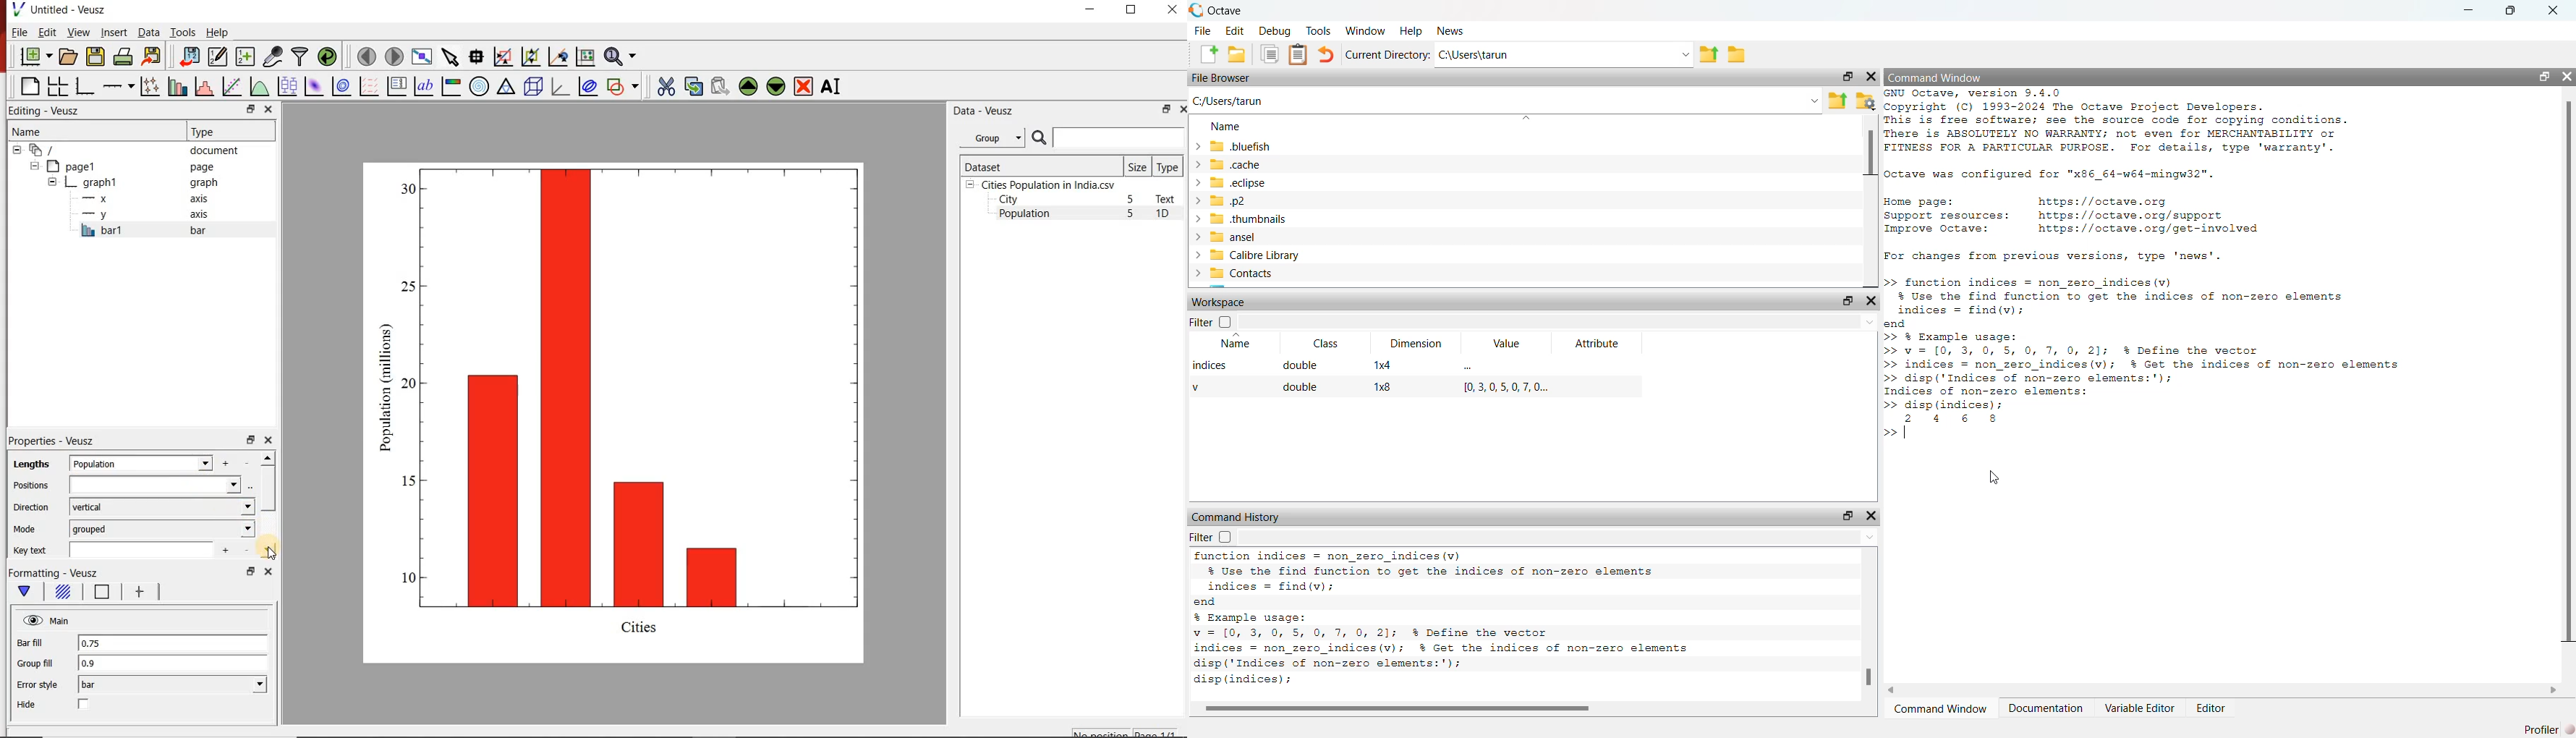 This screenshot has width=2576, height=756. What do you see at coordinates (28, 705) in the screenshot?
I see `Hide` at bounding box center [28, 705].